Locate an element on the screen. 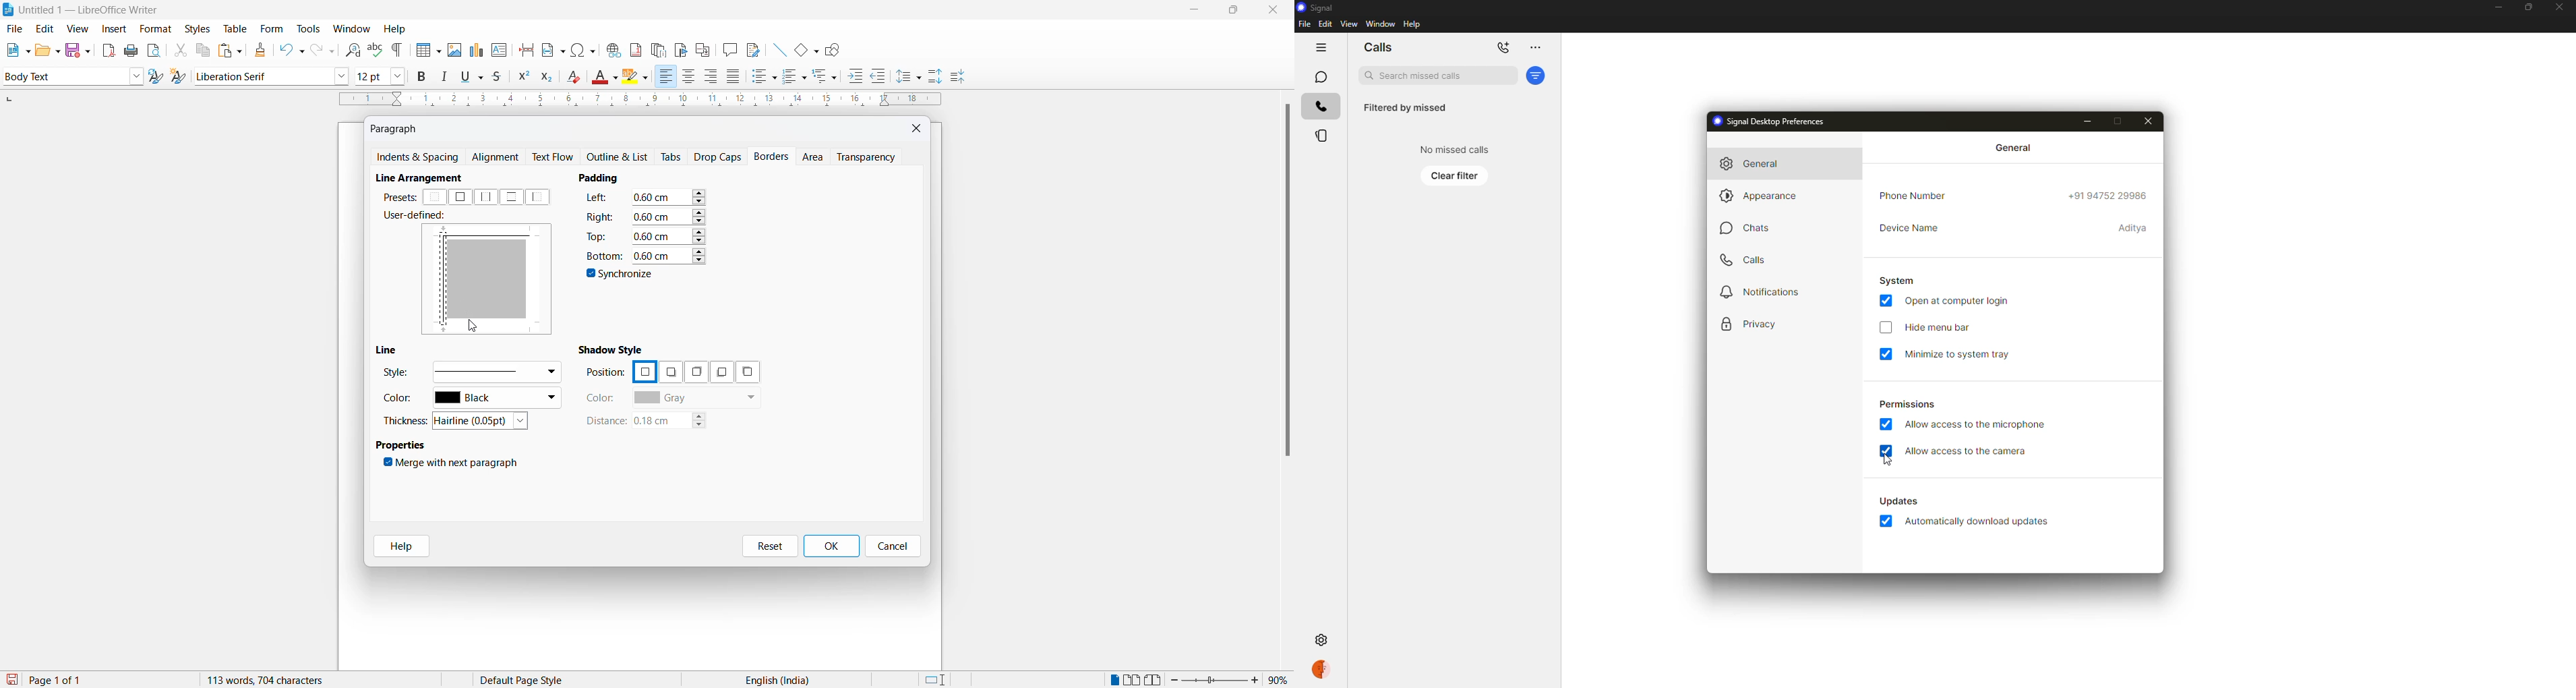 This screenshot has height=700, width=2576. filtered by missed is located at coordinates (1405, 108).